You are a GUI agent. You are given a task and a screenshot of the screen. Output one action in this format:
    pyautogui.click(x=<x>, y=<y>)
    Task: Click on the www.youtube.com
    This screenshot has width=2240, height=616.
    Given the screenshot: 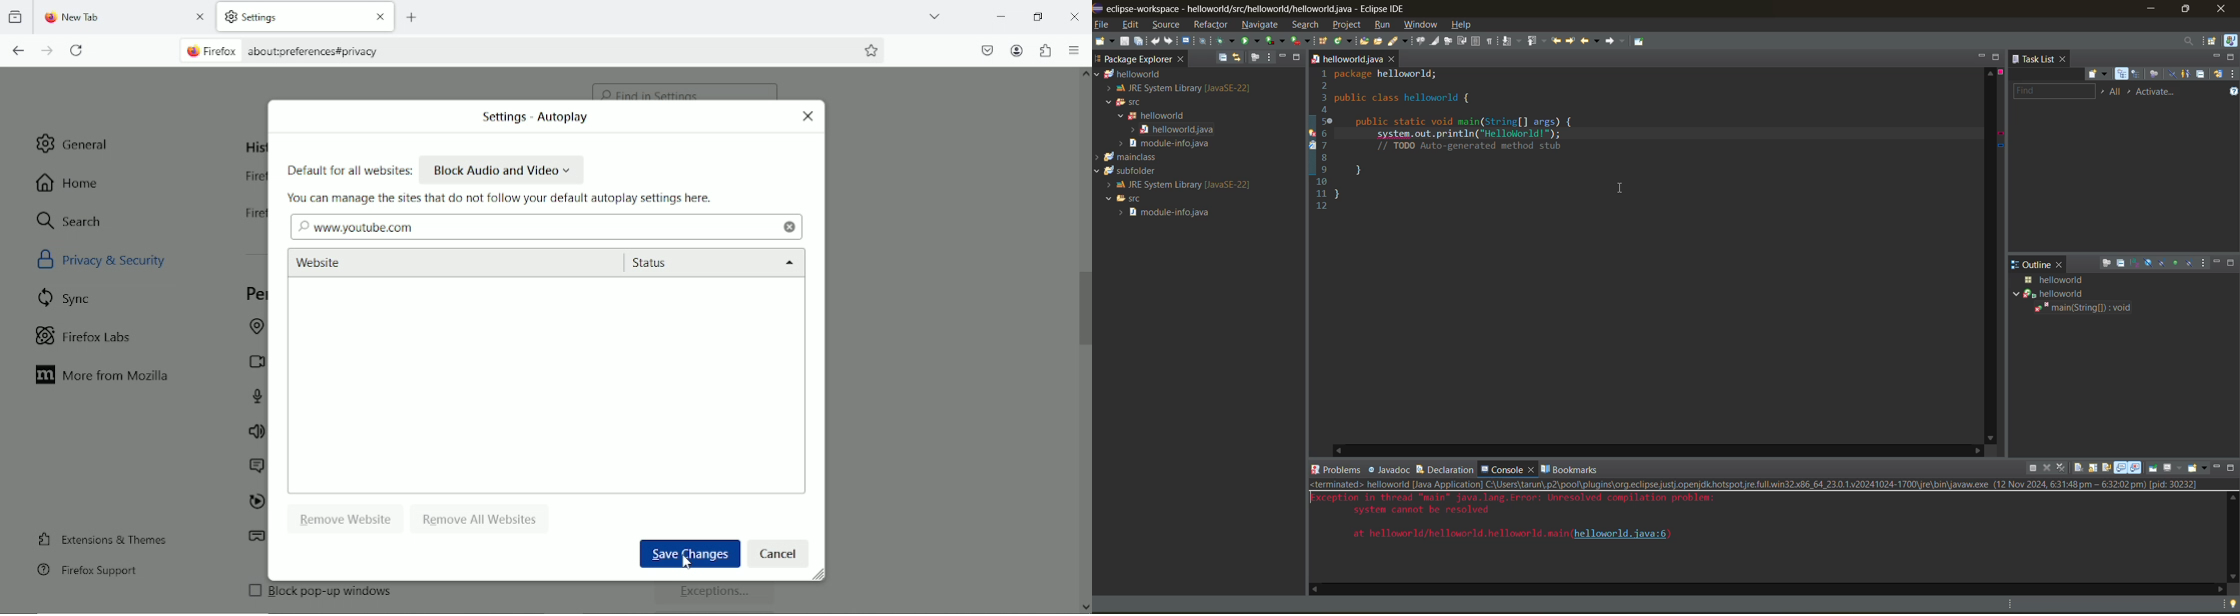 What is the action you would take?
    pyautogui.click(x=356, y=226)
    